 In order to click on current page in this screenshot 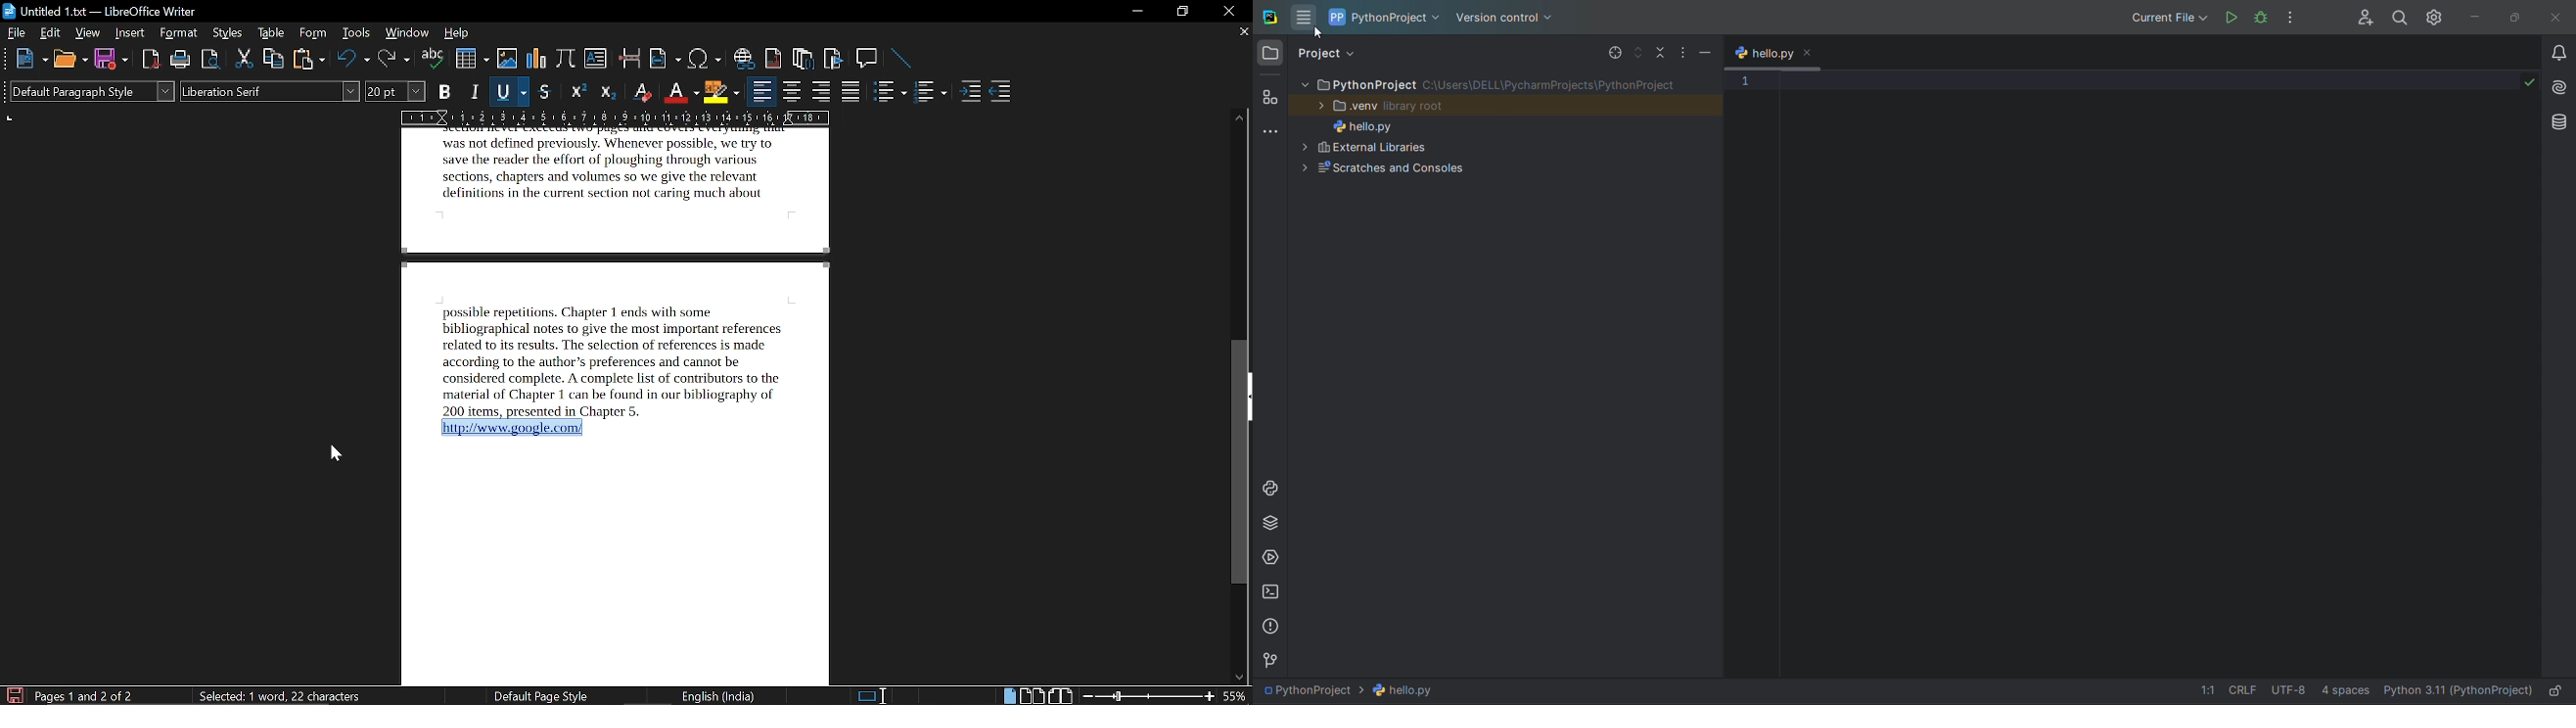, I will do `click(85, 695)`.